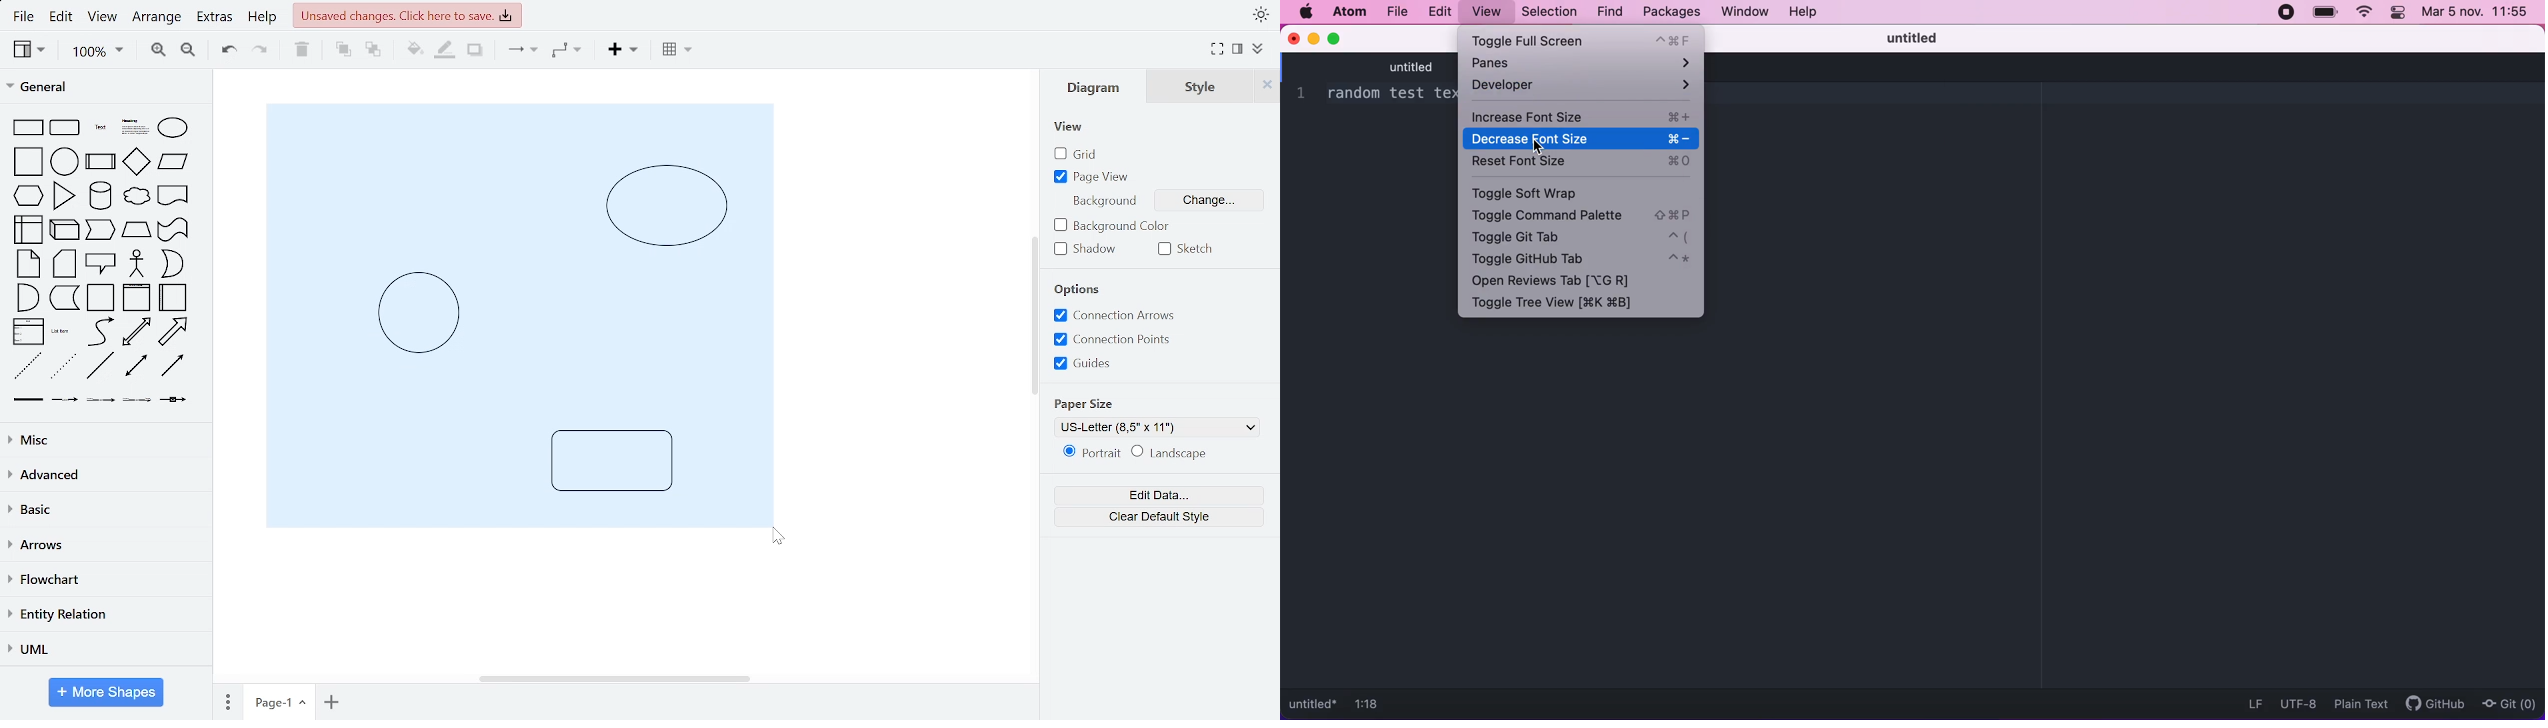 Image resolution: width=2548 pixels, height=728 pixels. Describe the element at coordinates (28, 264) in the screenshot. I see `note` at that location.